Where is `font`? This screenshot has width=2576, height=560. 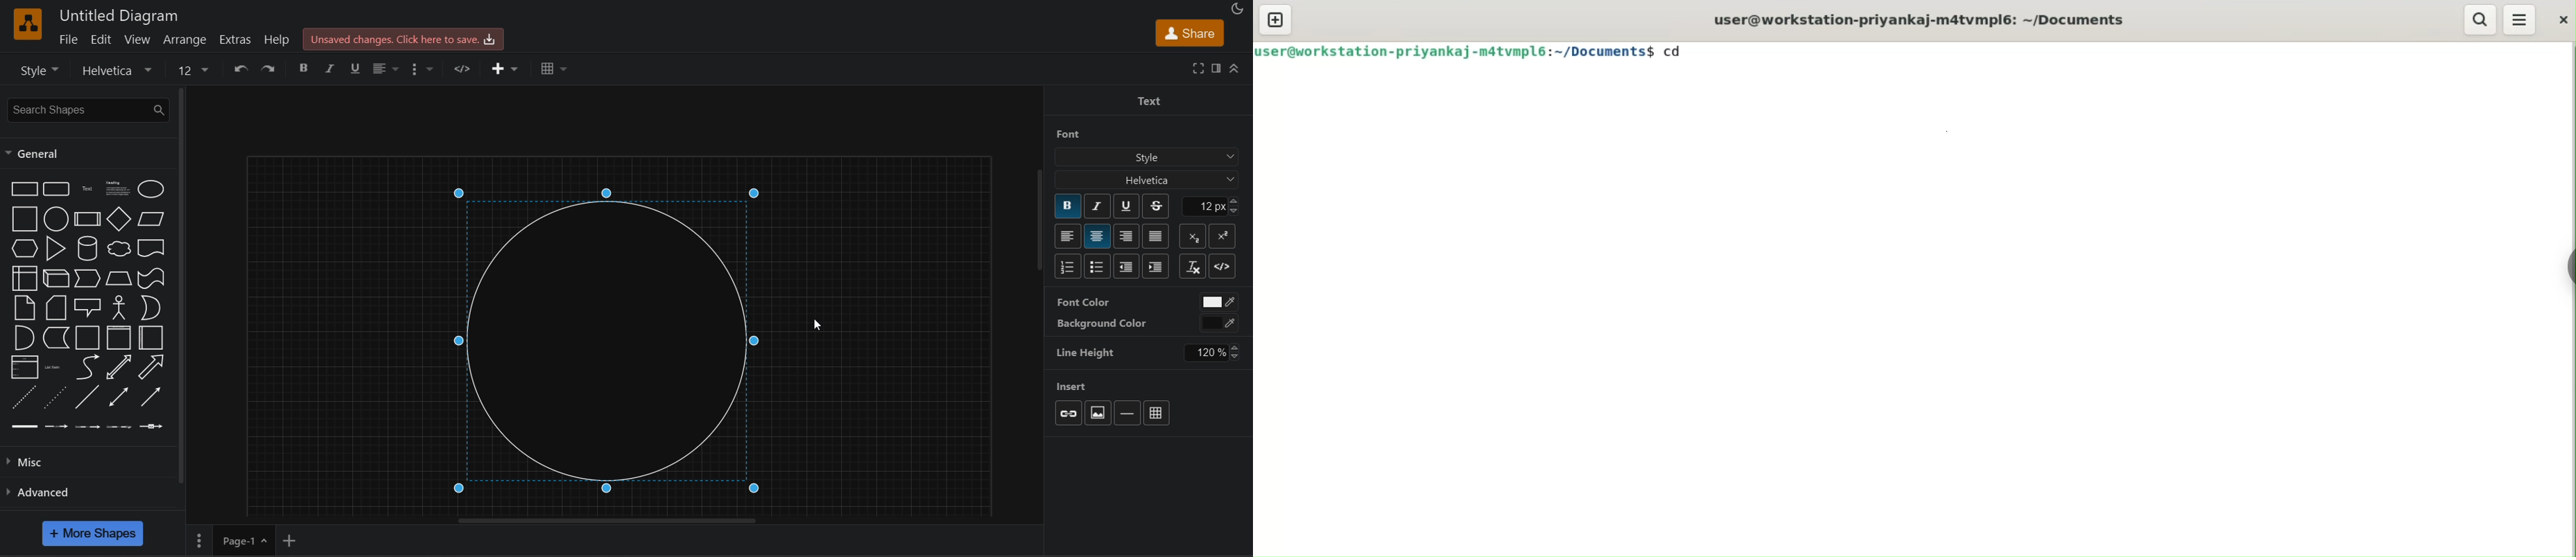
font is located at coordinates (1081, 132).